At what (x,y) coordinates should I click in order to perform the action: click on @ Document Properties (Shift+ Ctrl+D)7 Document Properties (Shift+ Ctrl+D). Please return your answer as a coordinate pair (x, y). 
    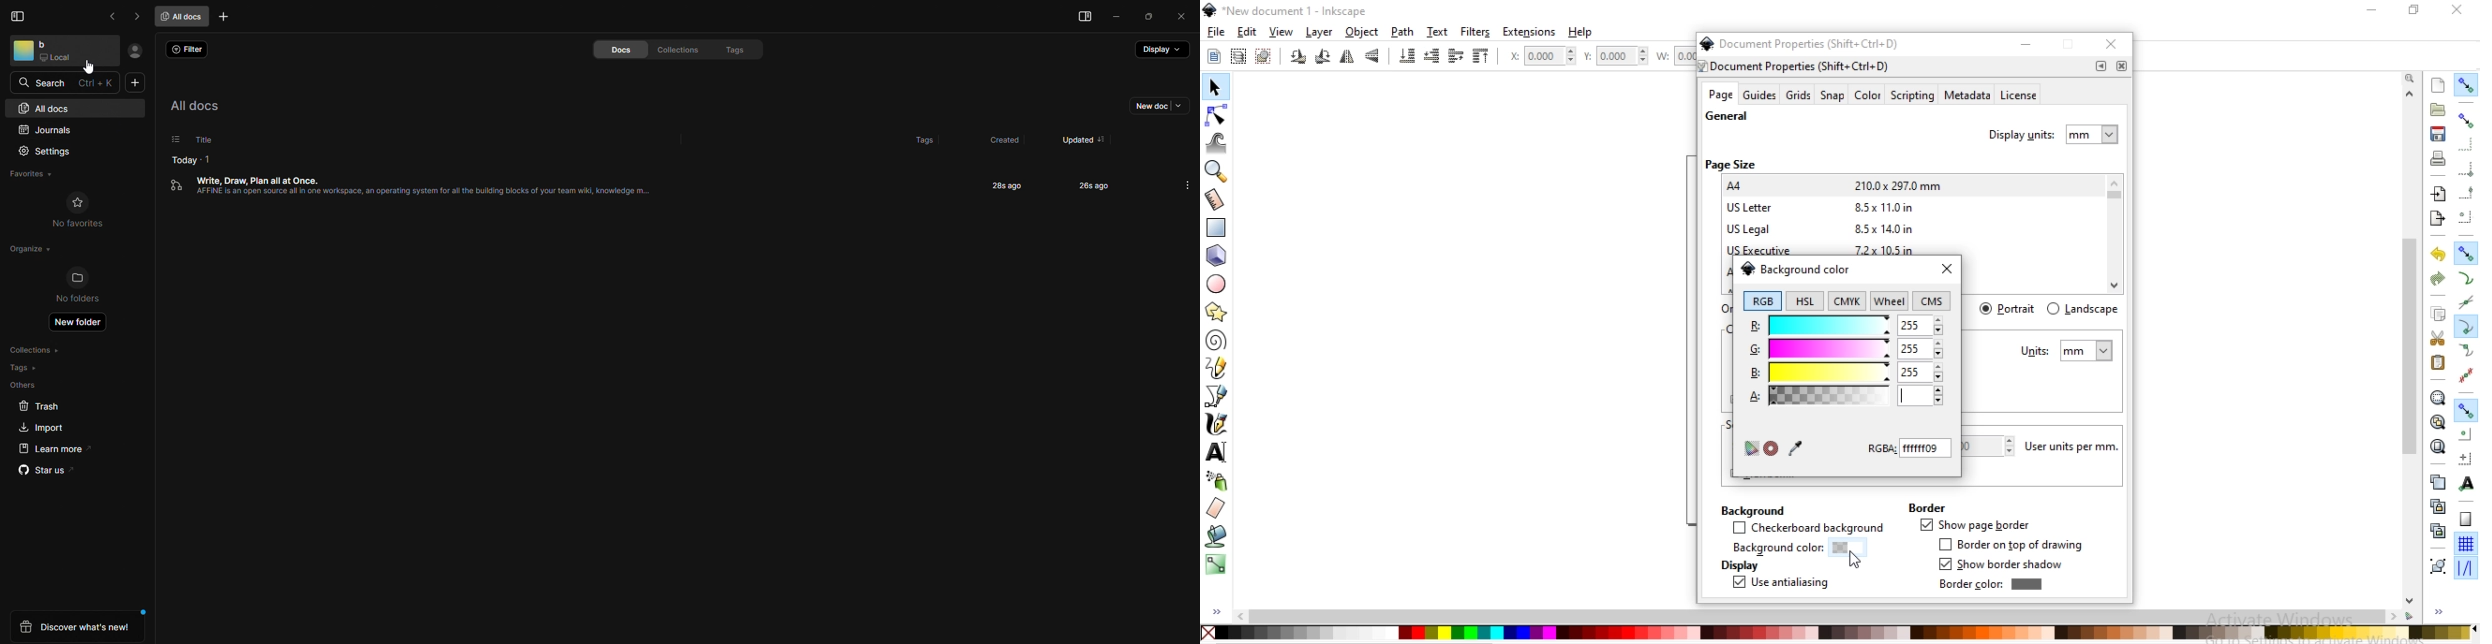
    Looking at the image, I should click on (1806, 54).